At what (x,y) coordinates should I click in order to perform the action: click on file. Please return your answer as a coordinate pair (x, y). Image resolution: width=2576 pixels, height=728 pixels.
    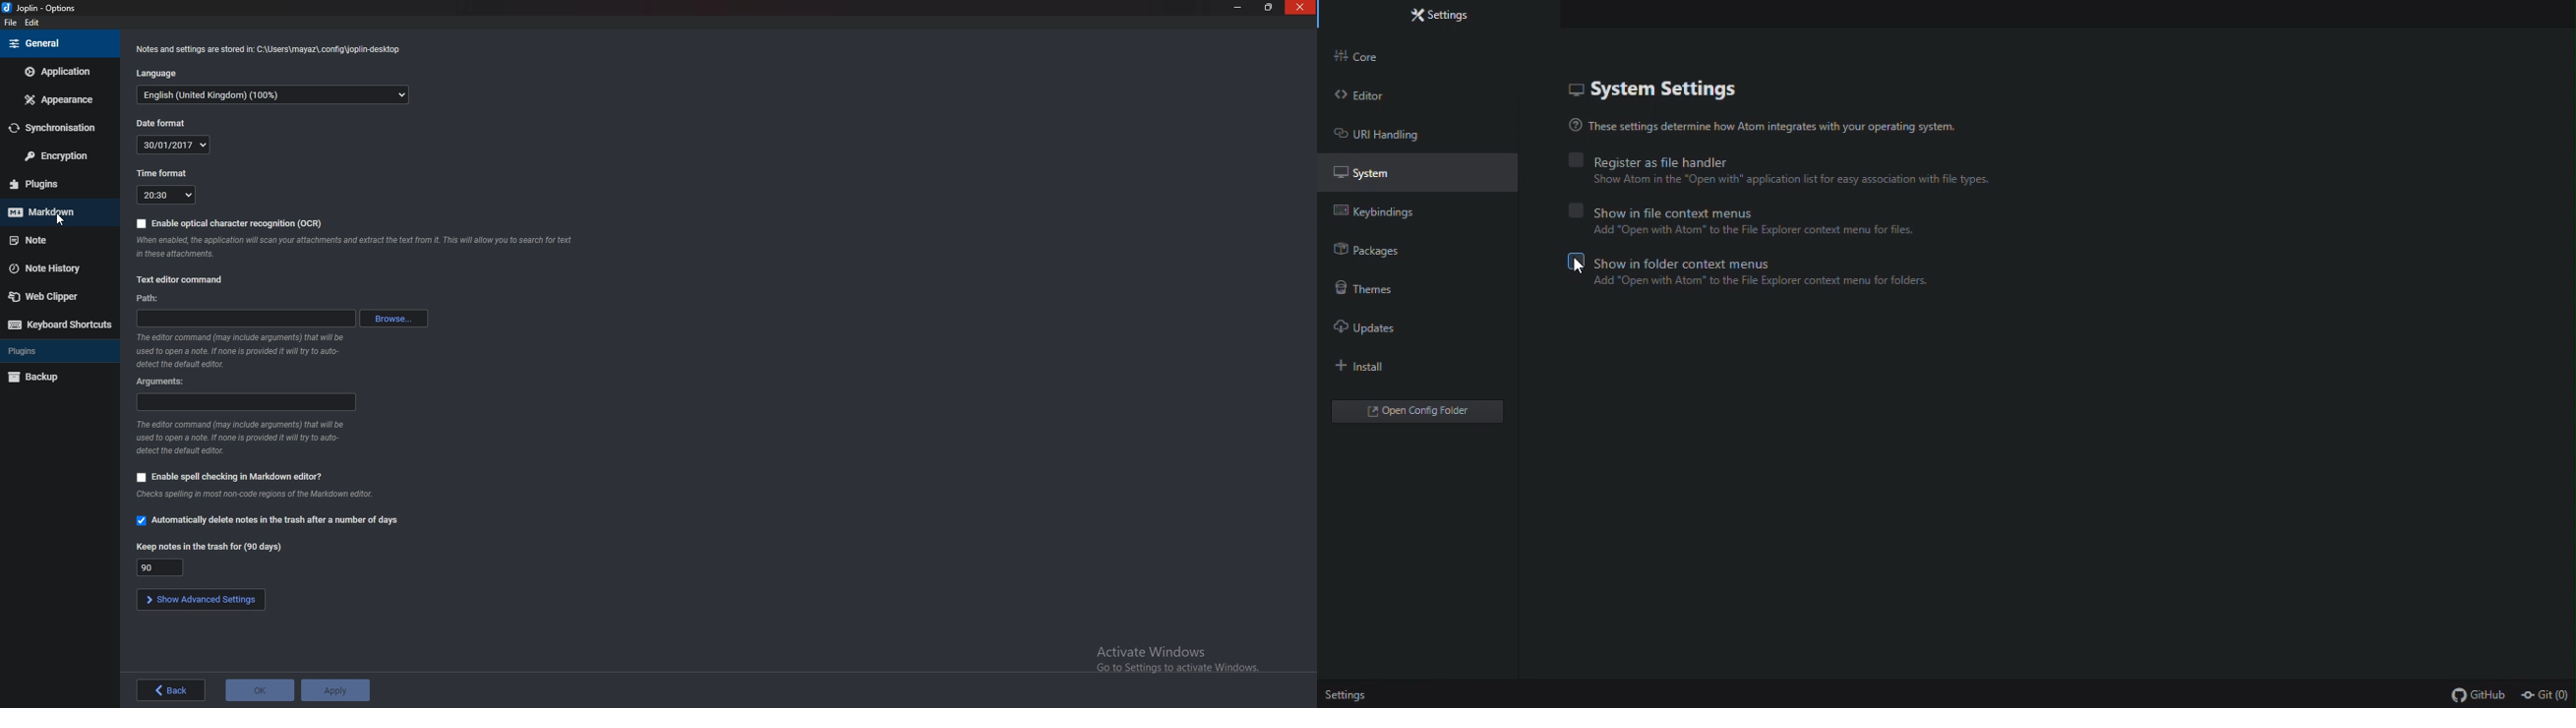
    Looking at the image, I should click on (13, 23).